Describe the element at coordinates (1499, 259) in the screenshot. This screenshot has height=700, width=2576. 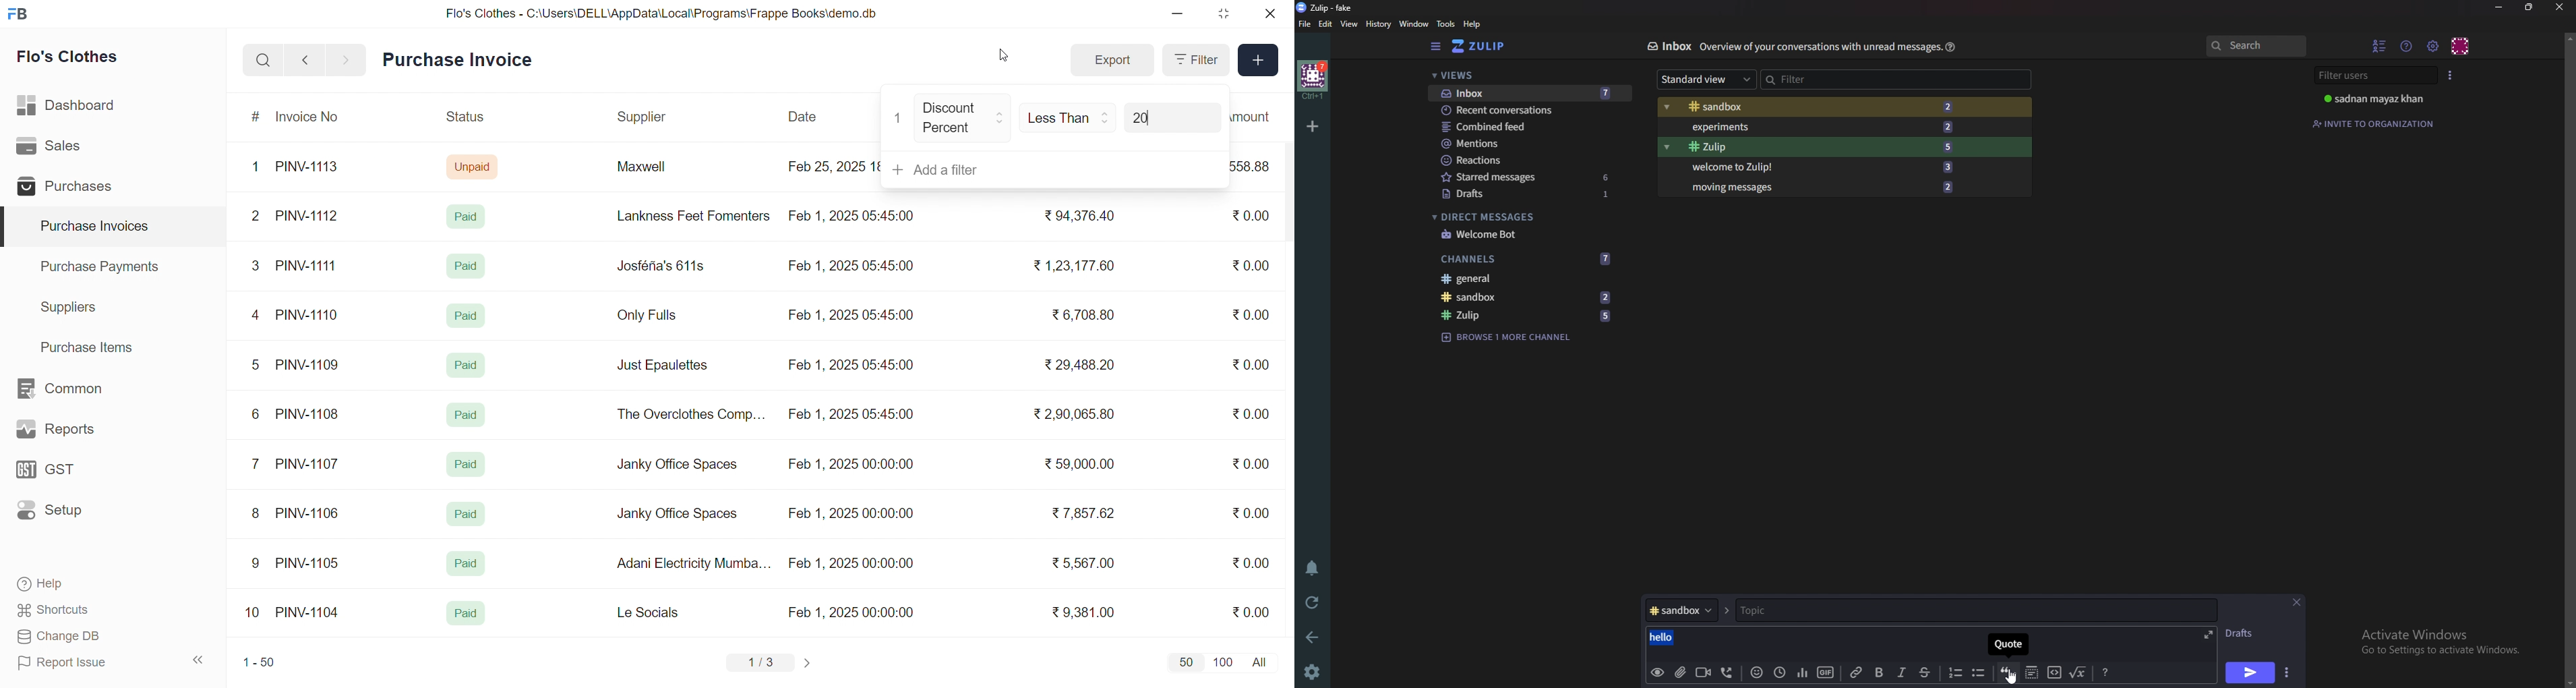
I see `Channels` at that location.